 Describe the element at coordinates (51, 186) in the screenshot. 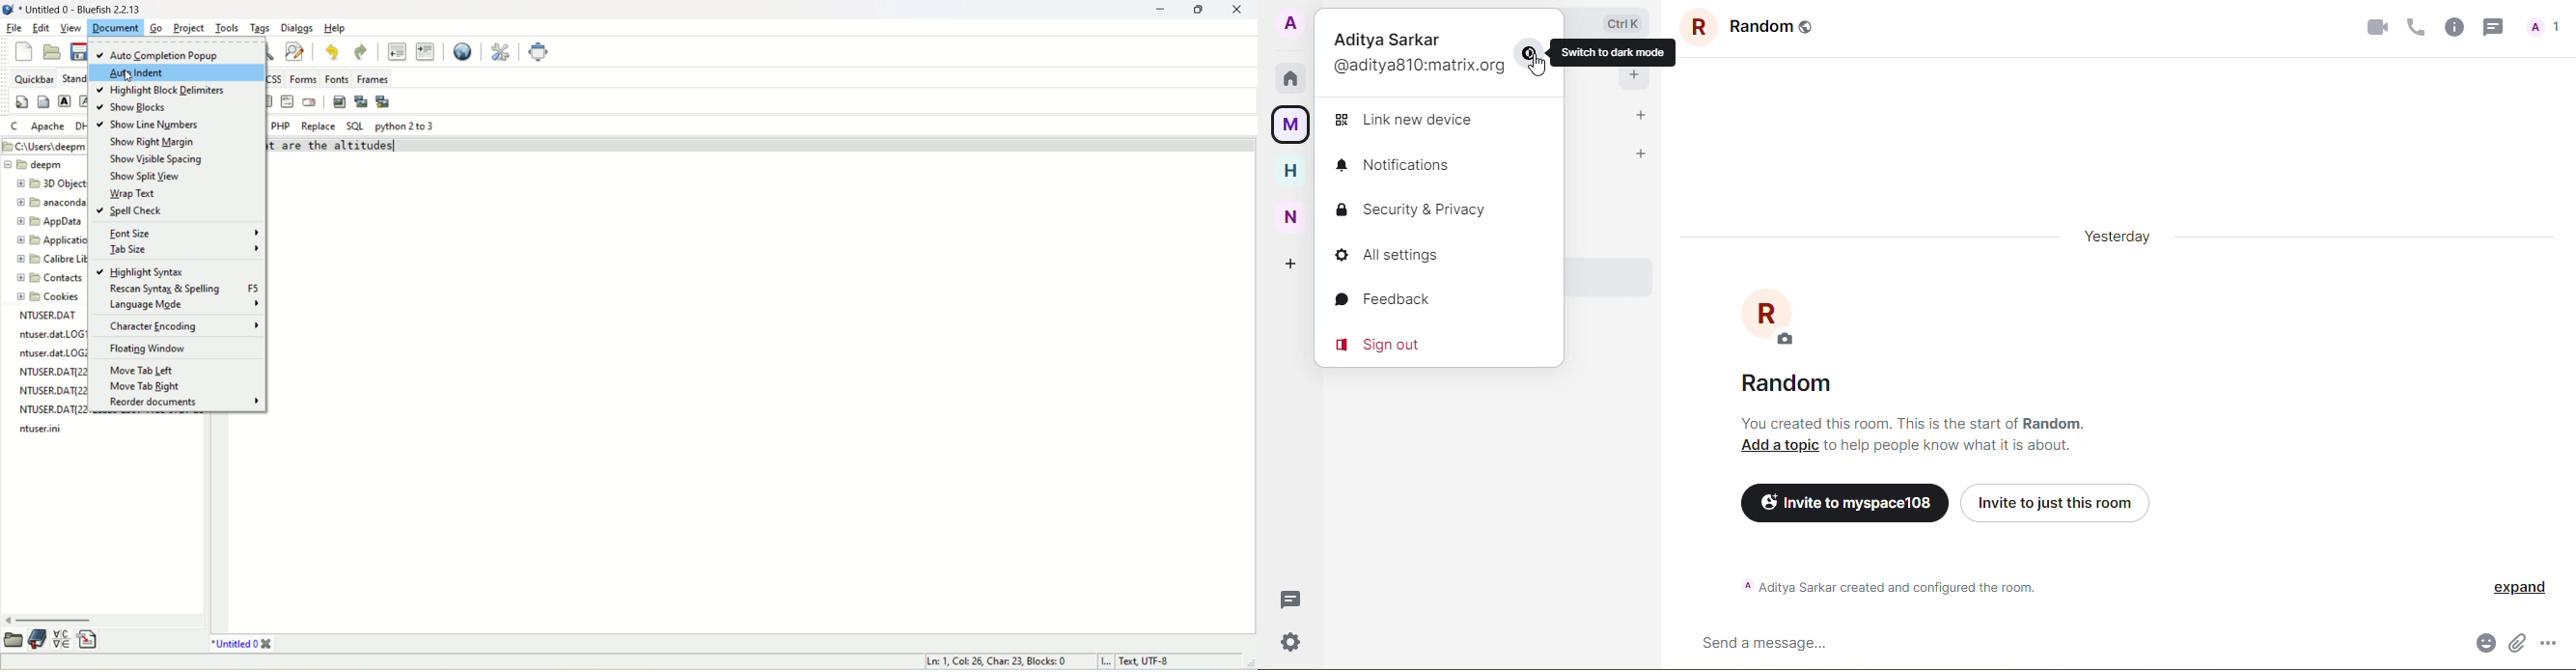

I see `3D objects` at that location.